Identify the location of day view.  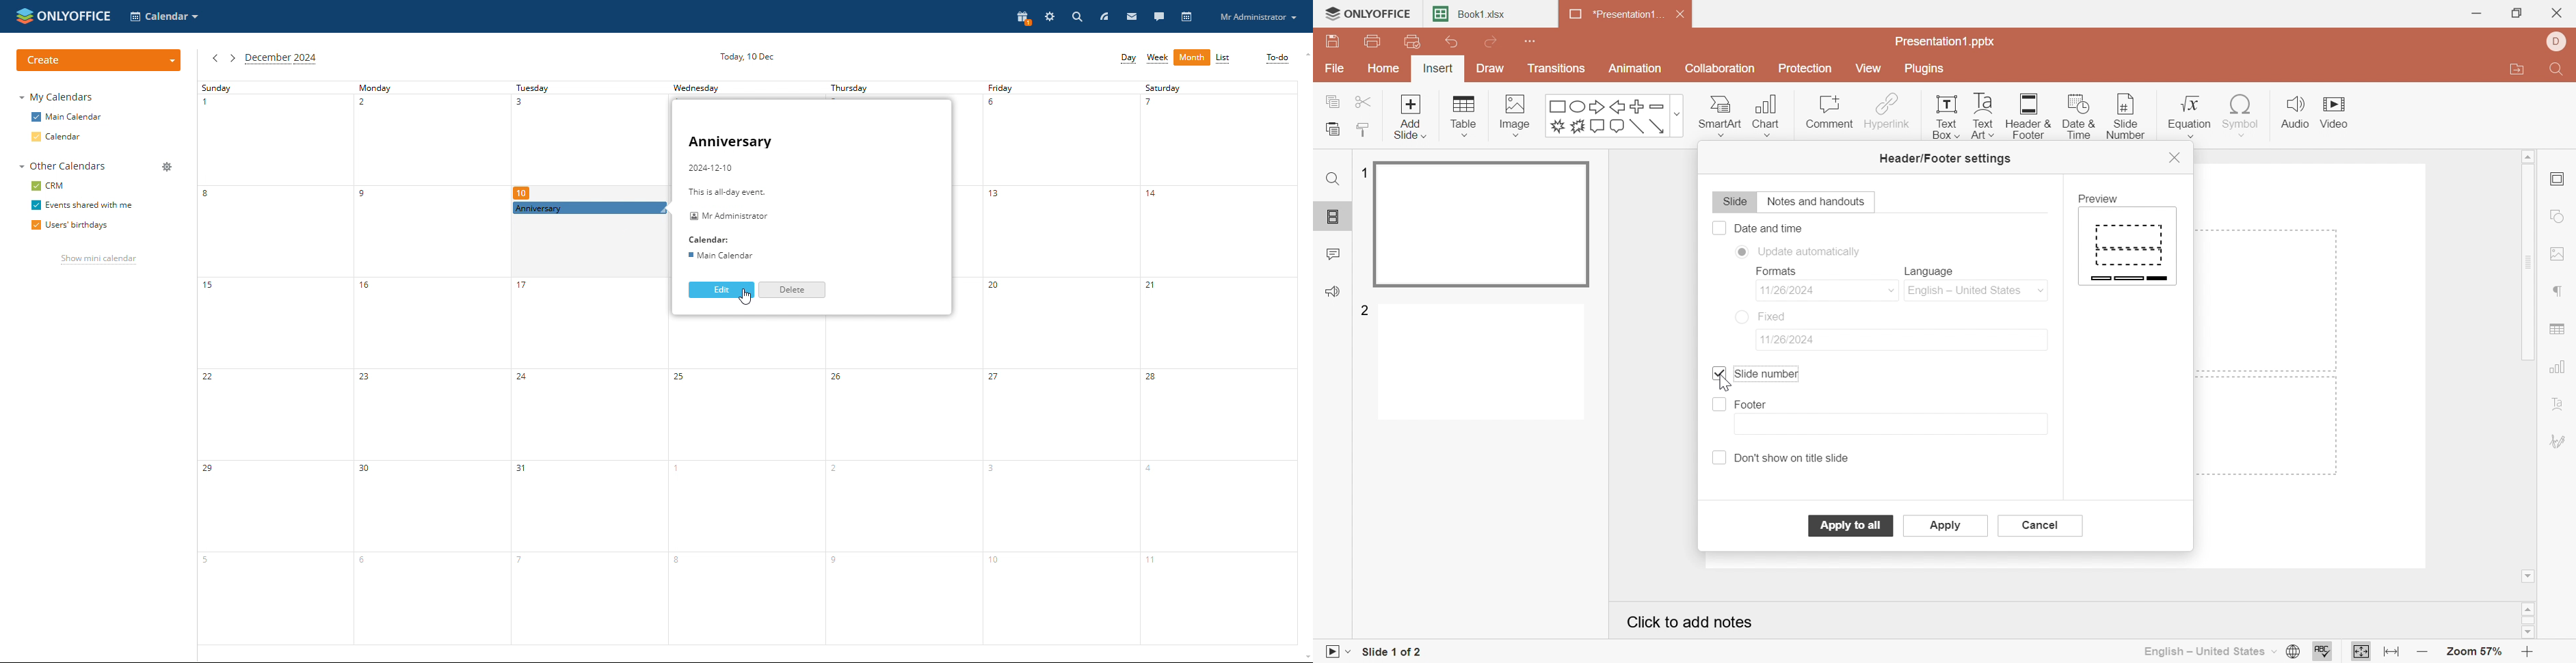
(1128, 58).